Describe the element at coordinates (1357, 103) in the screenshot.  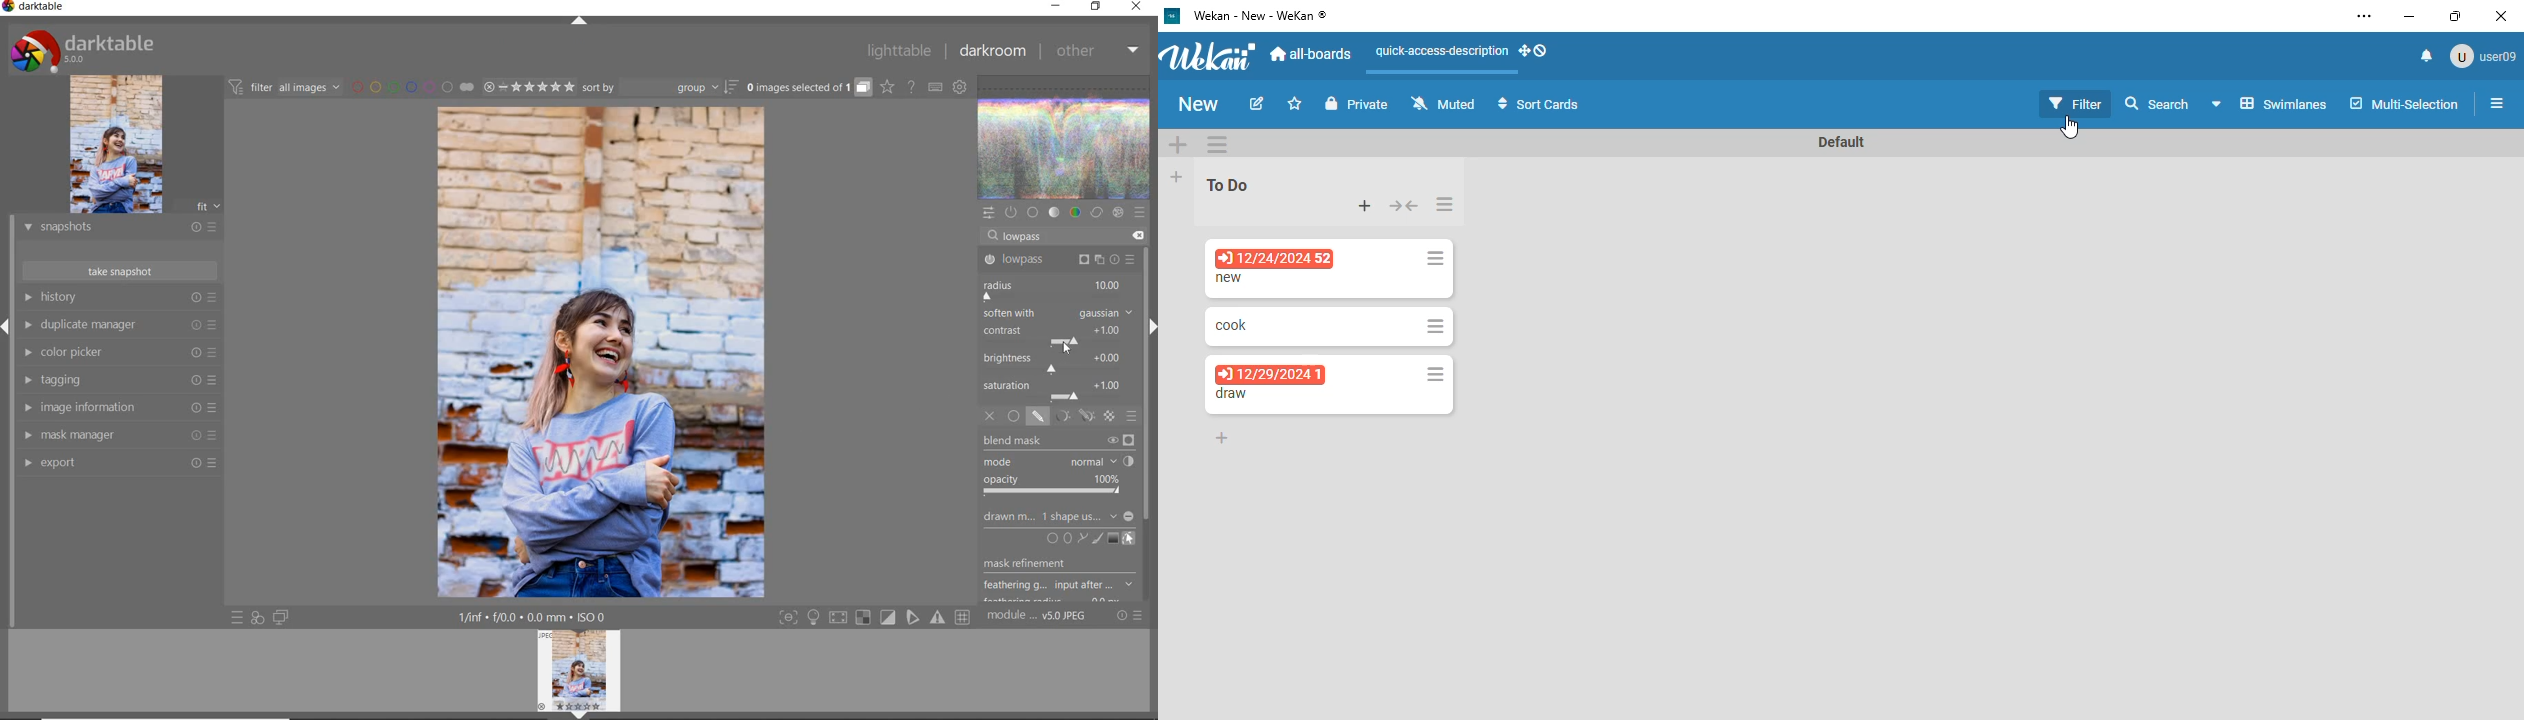
I see `private` at that location.